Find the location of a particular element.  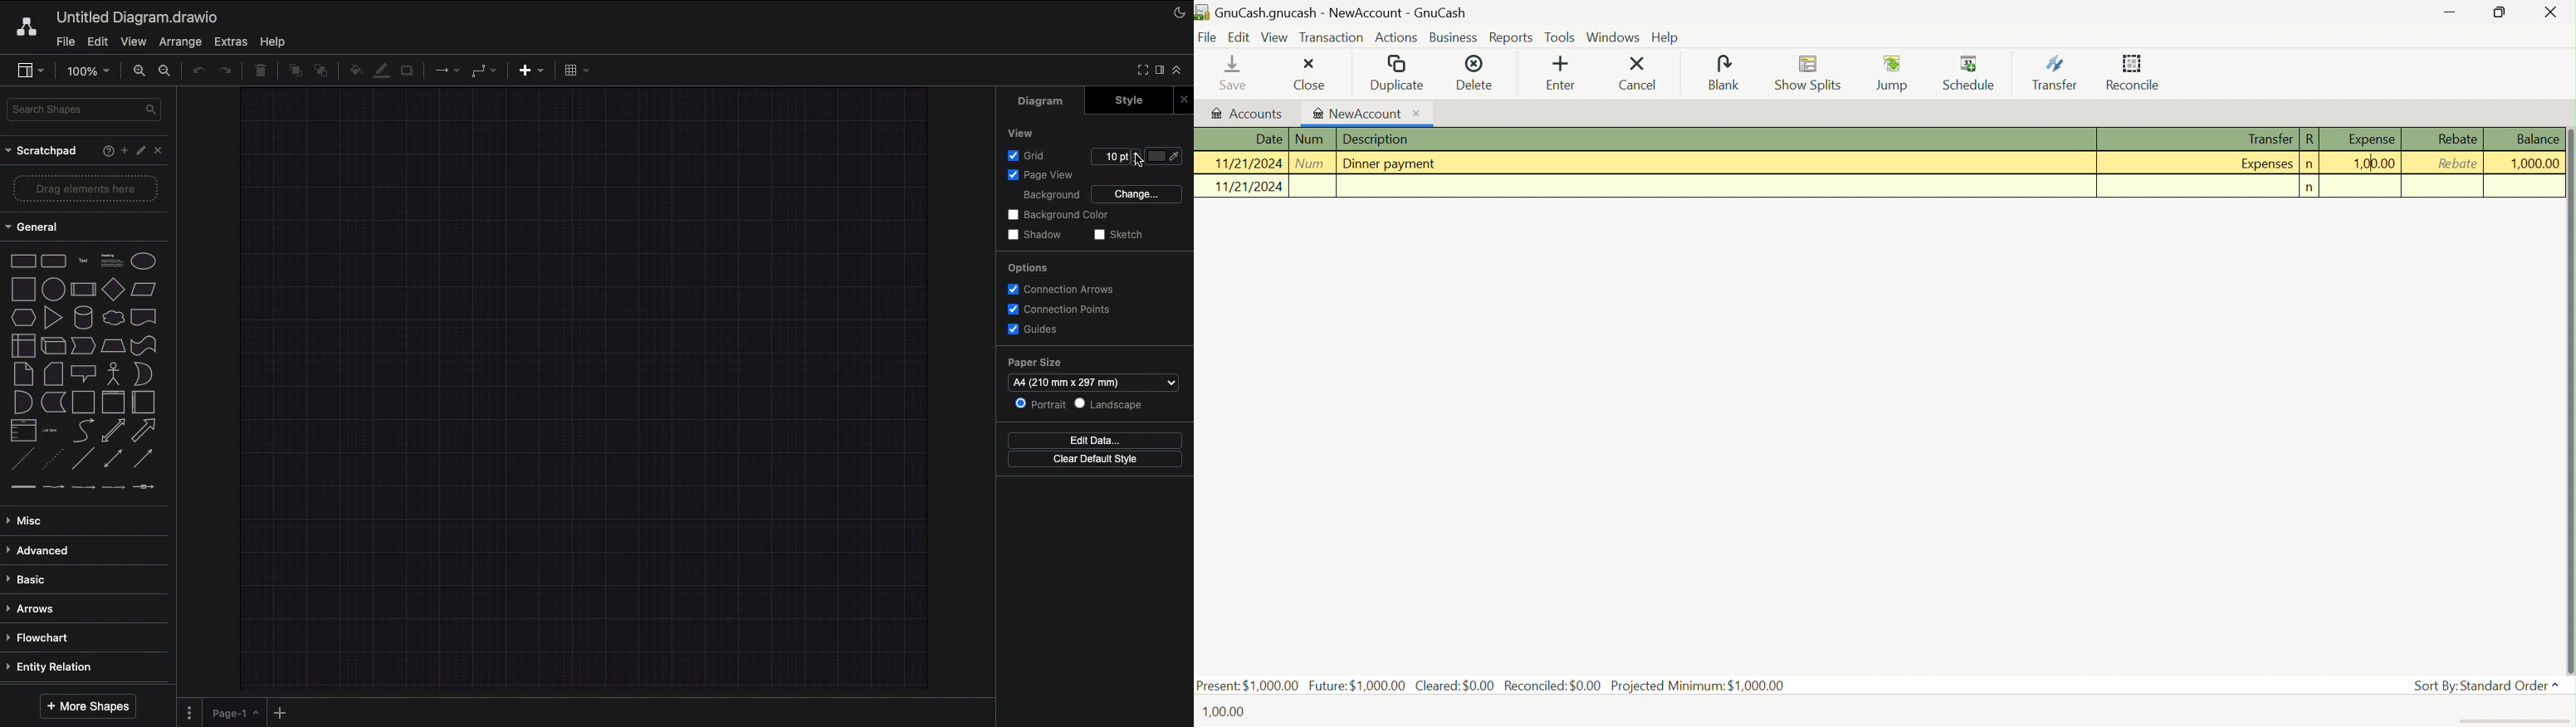

Guides is located at coordinates (1036, 329).